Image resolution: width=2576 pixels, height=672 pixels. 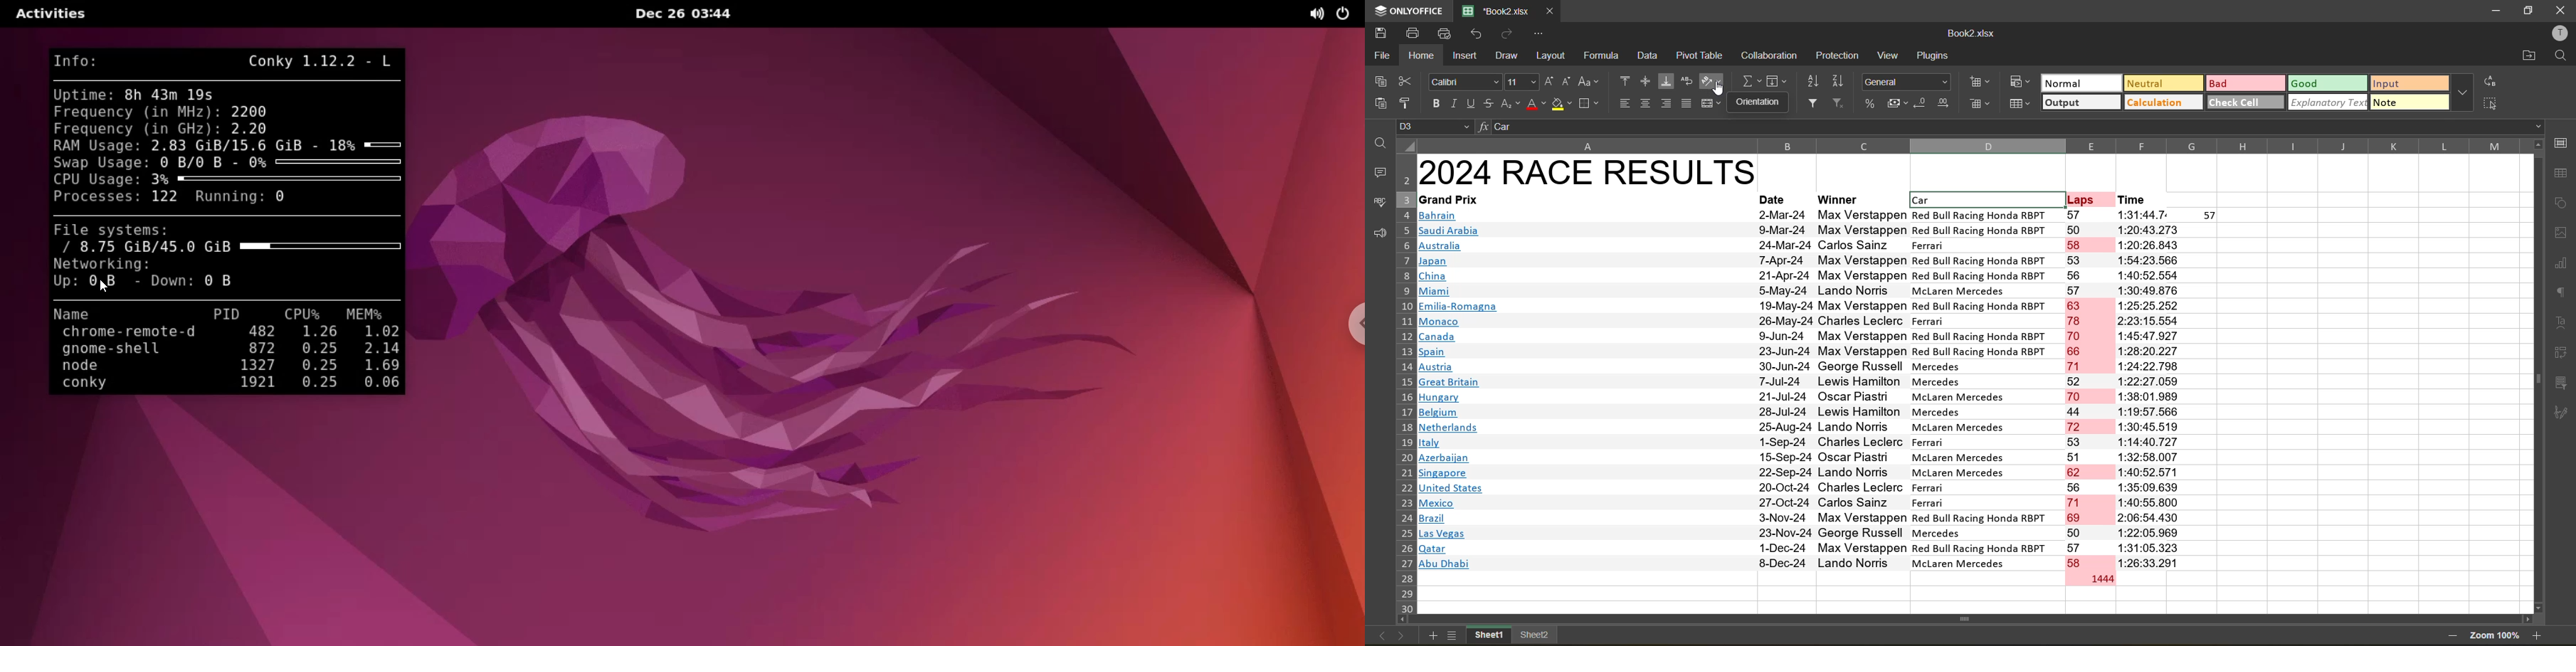 I want to click on add new sheet, so click(x=1430, y=635).